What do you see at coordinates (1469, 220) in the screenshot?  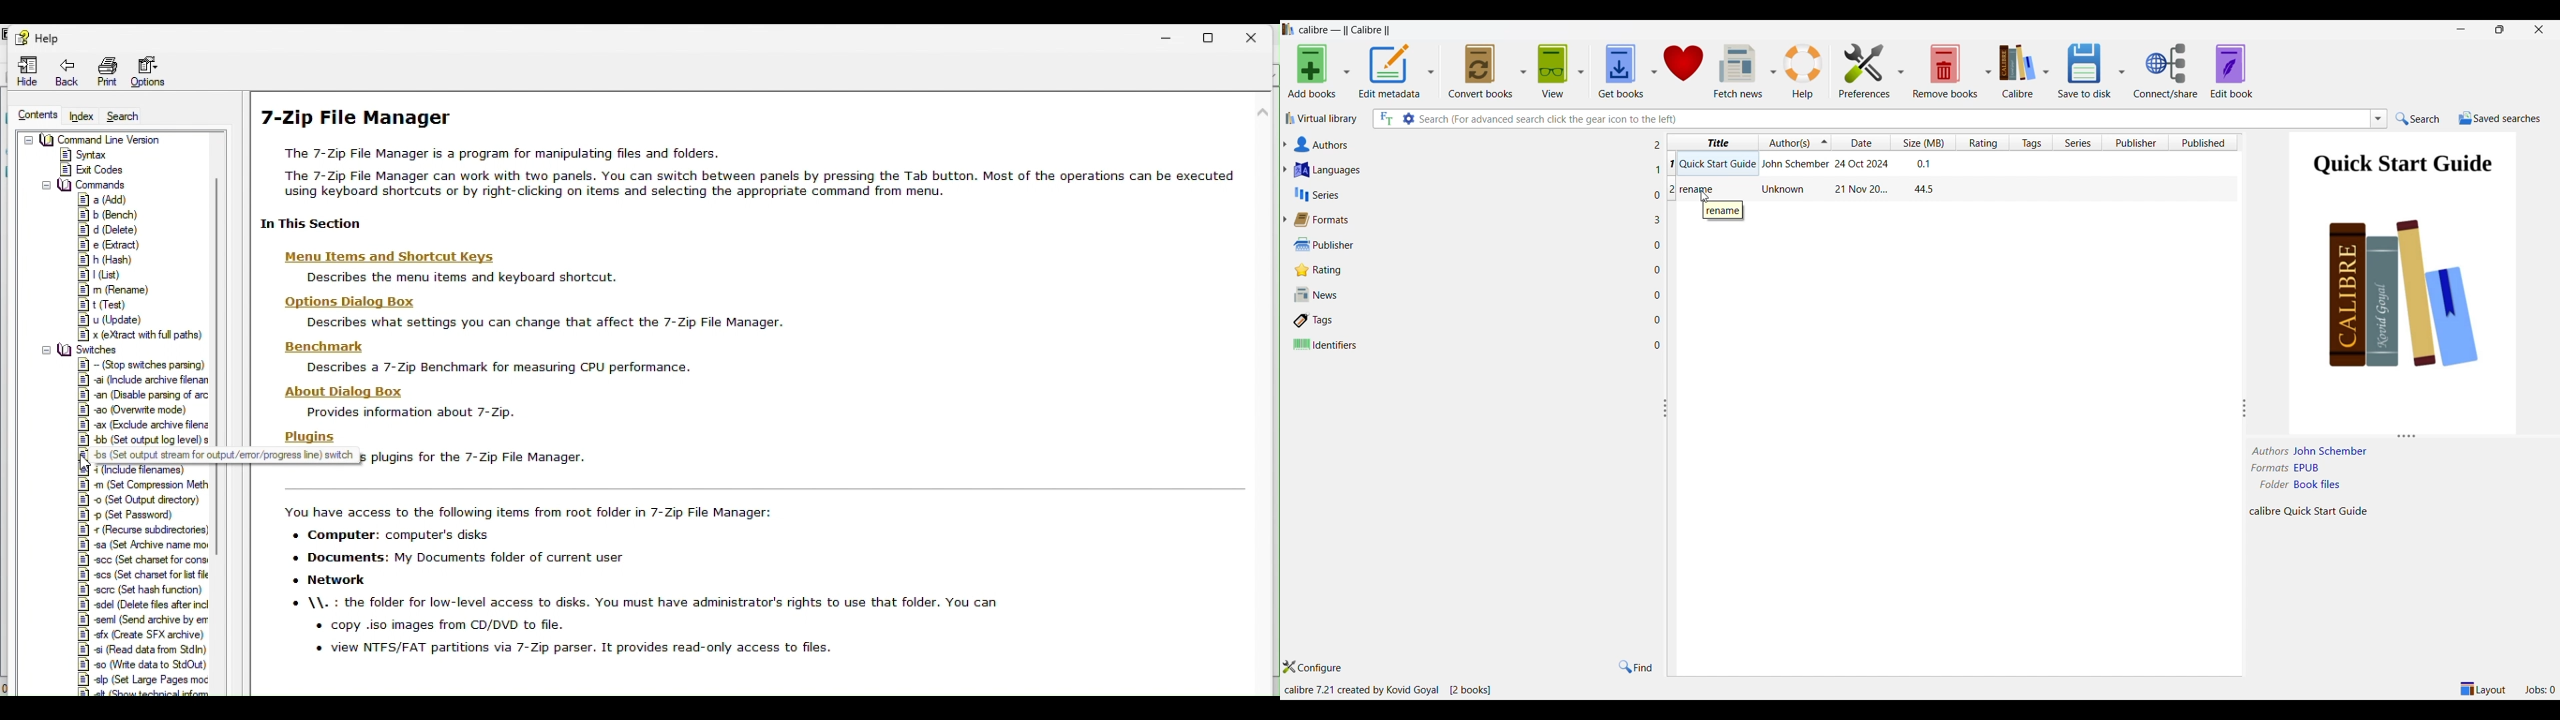 I see `Formats` at bounding box center [1469, 220].